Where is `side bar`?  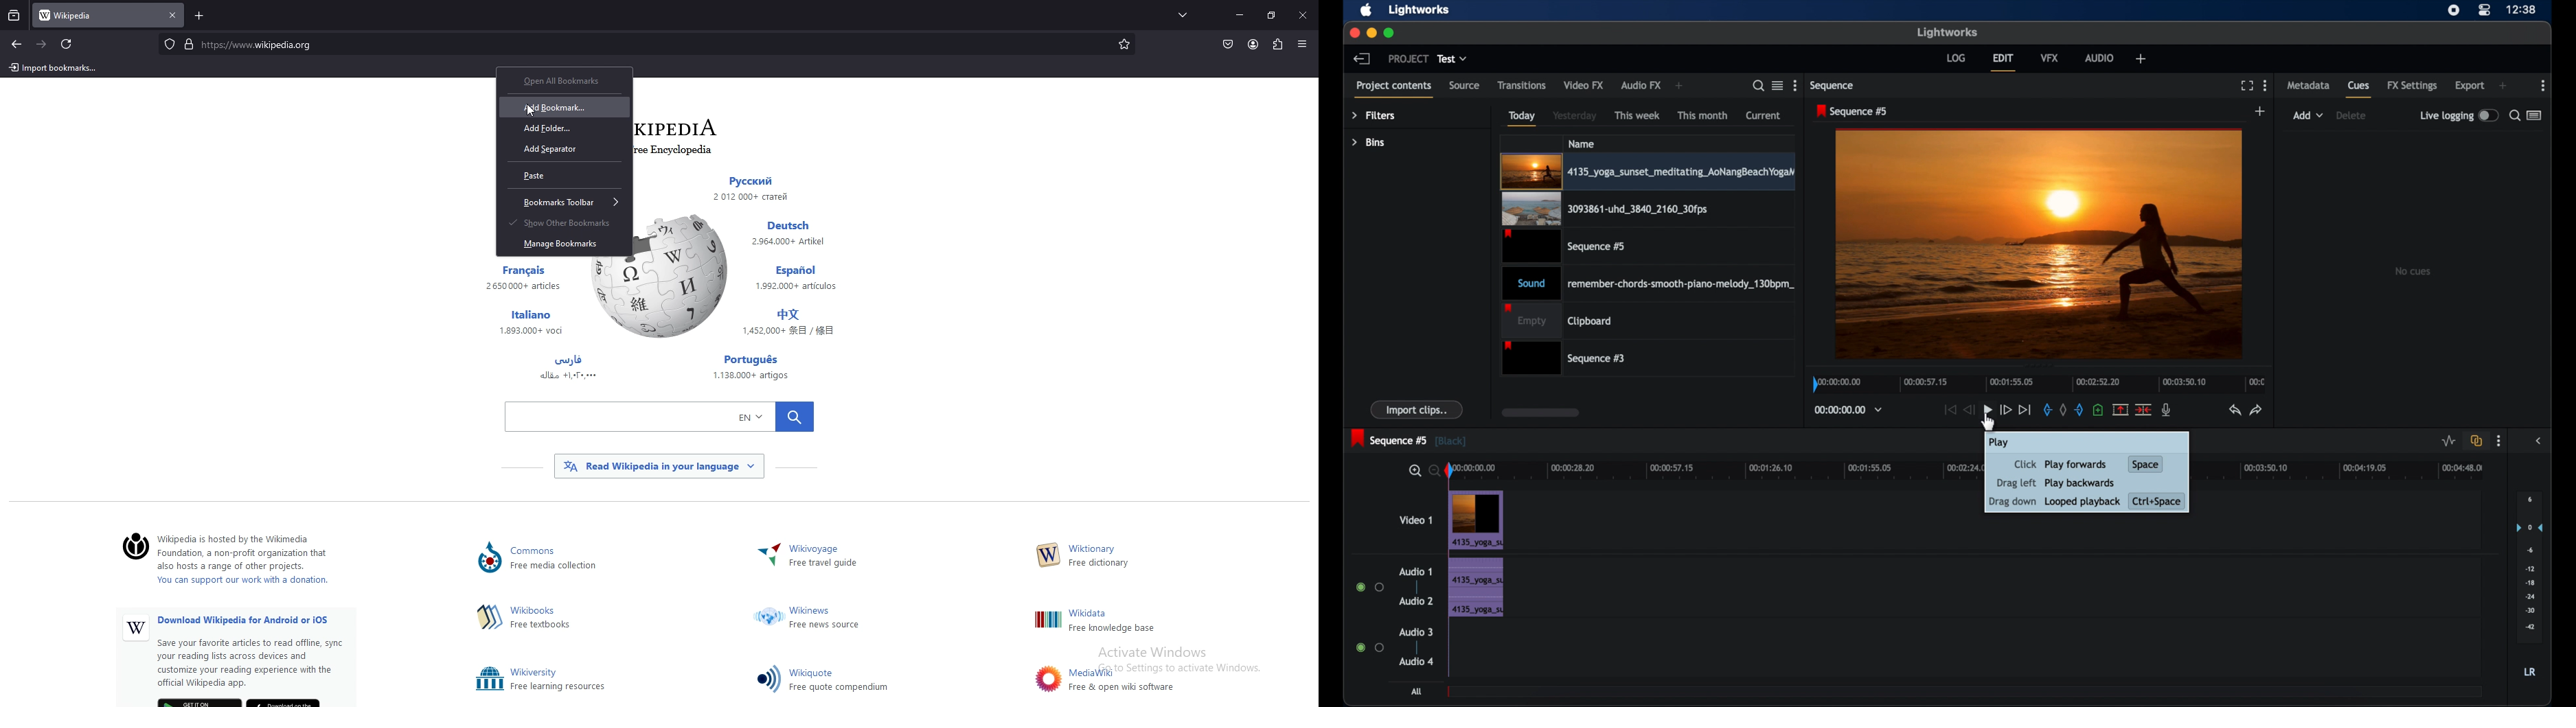 side bar is located at coordinates (2539, 441).